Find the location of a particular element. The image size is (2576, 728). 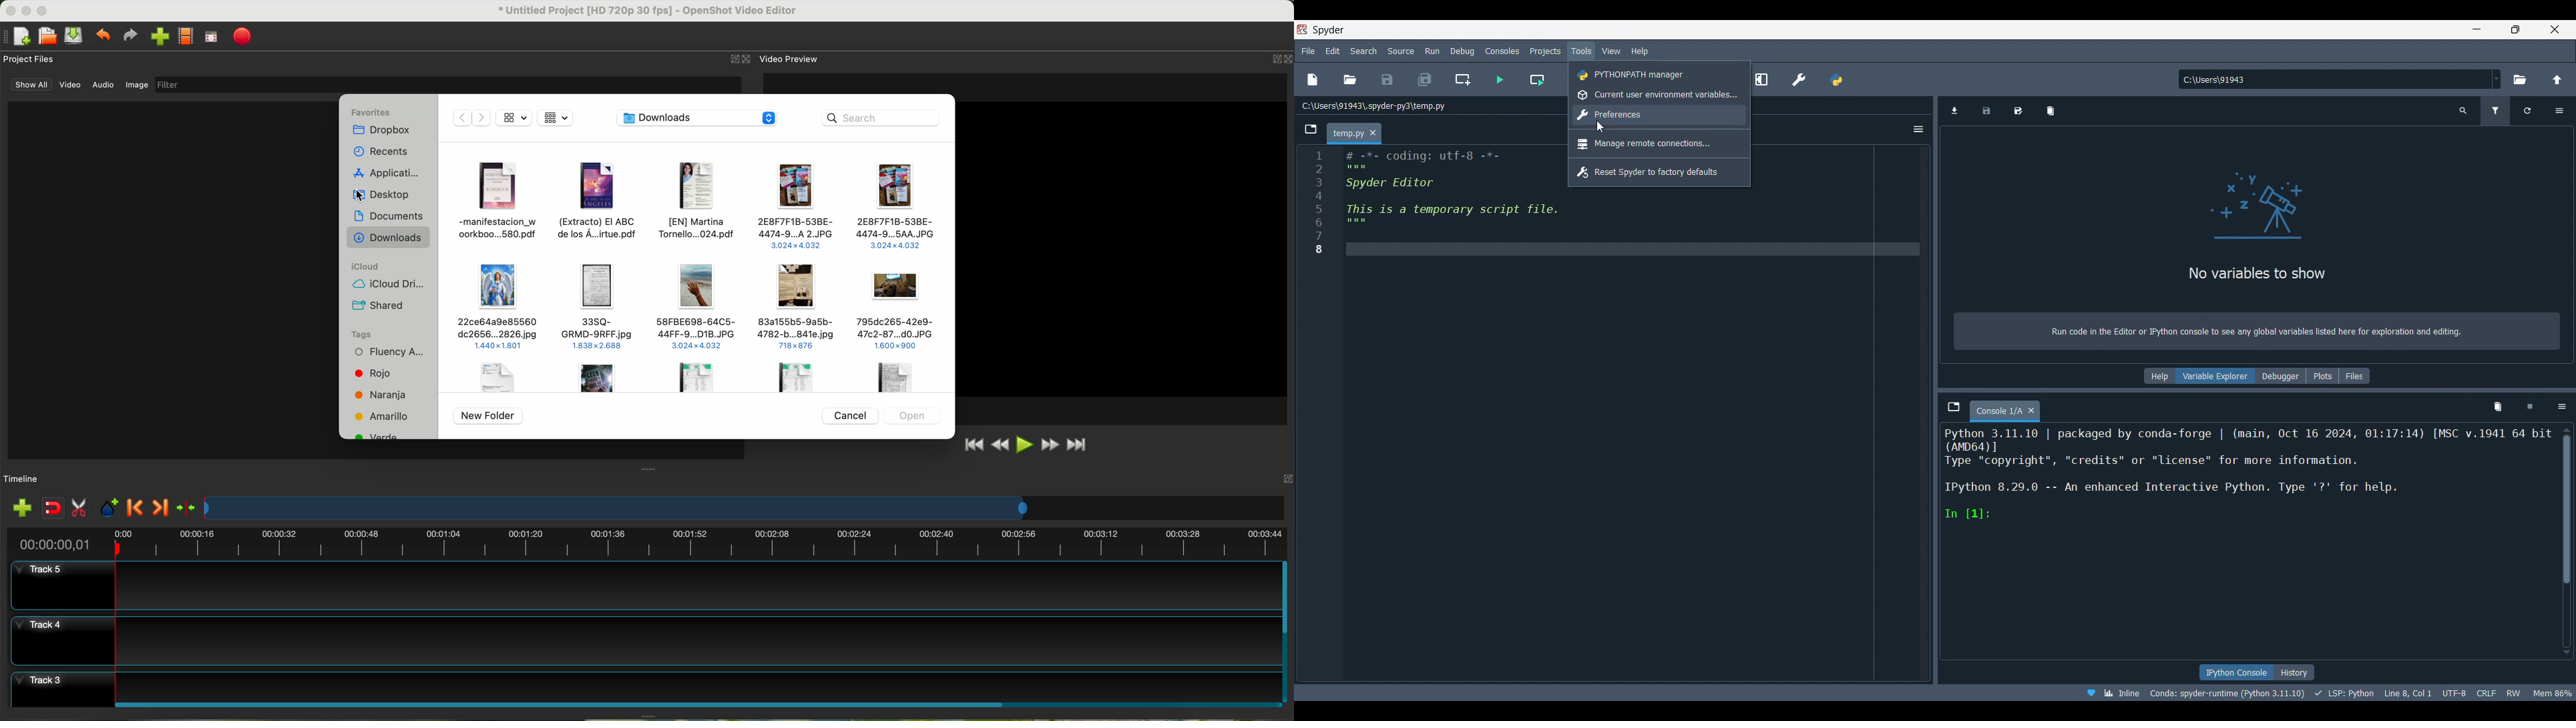

orange tag is located at coordinates (383, 396).